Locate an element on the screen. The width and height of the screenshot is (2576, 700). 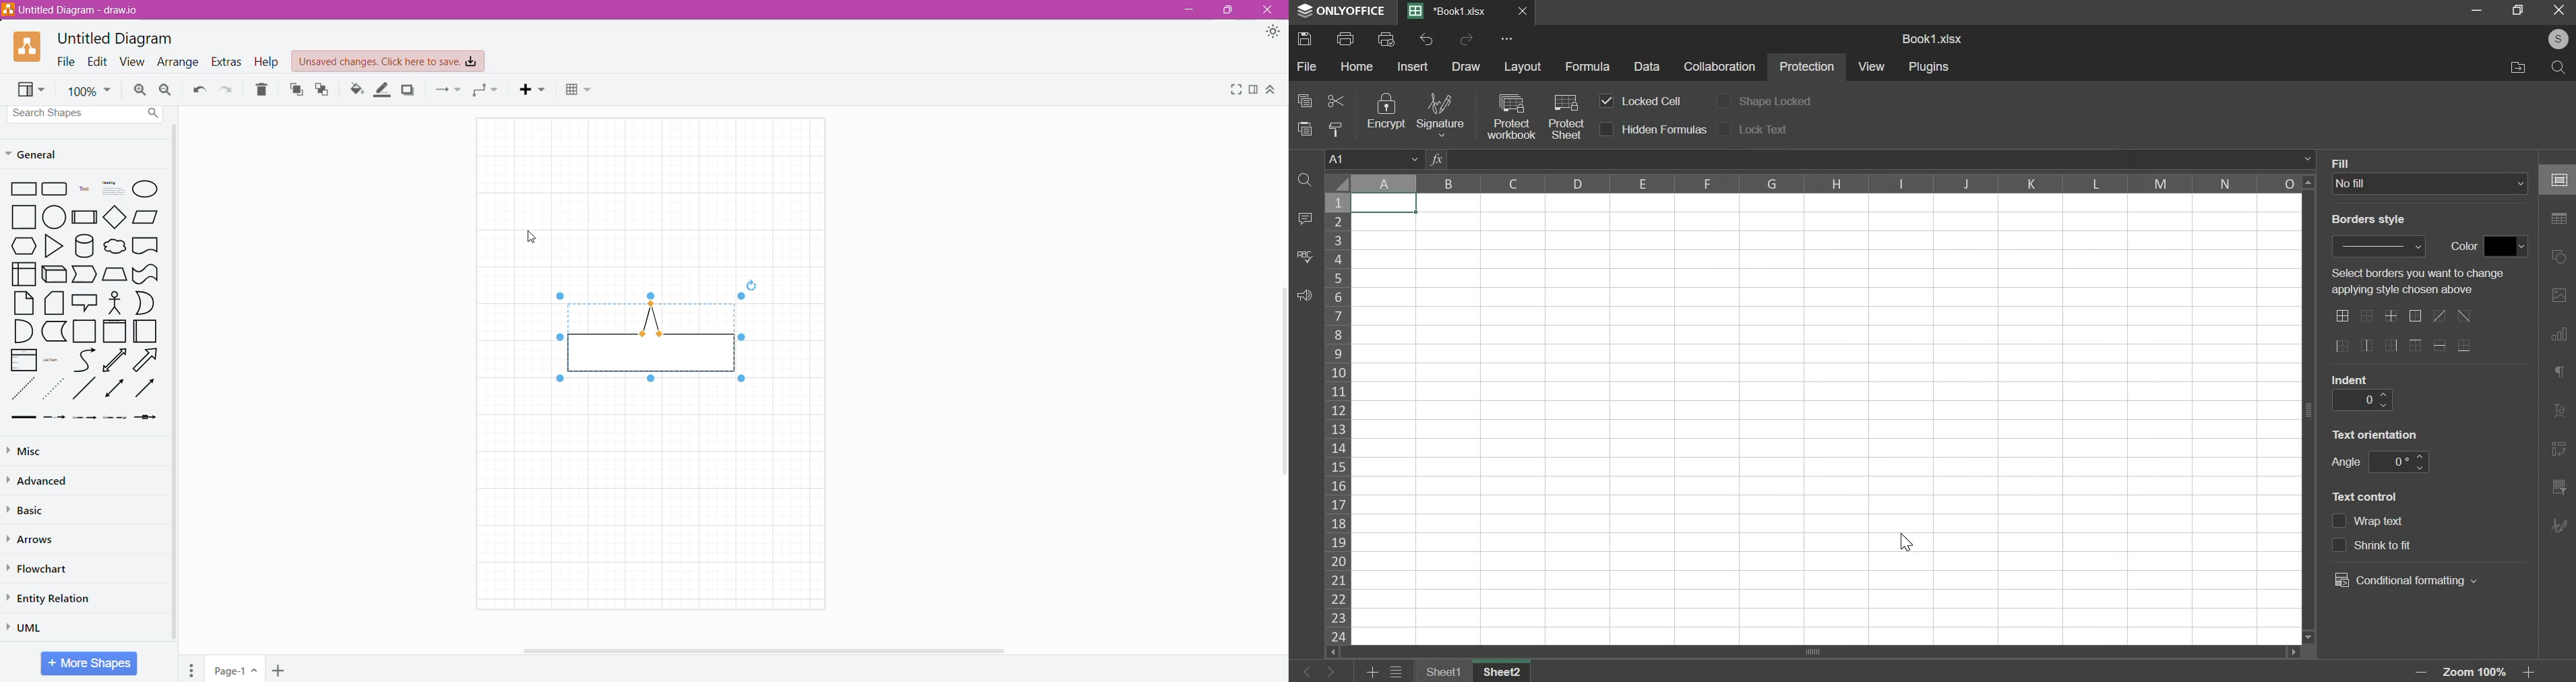
border options is located at coordinates (2366, 346).